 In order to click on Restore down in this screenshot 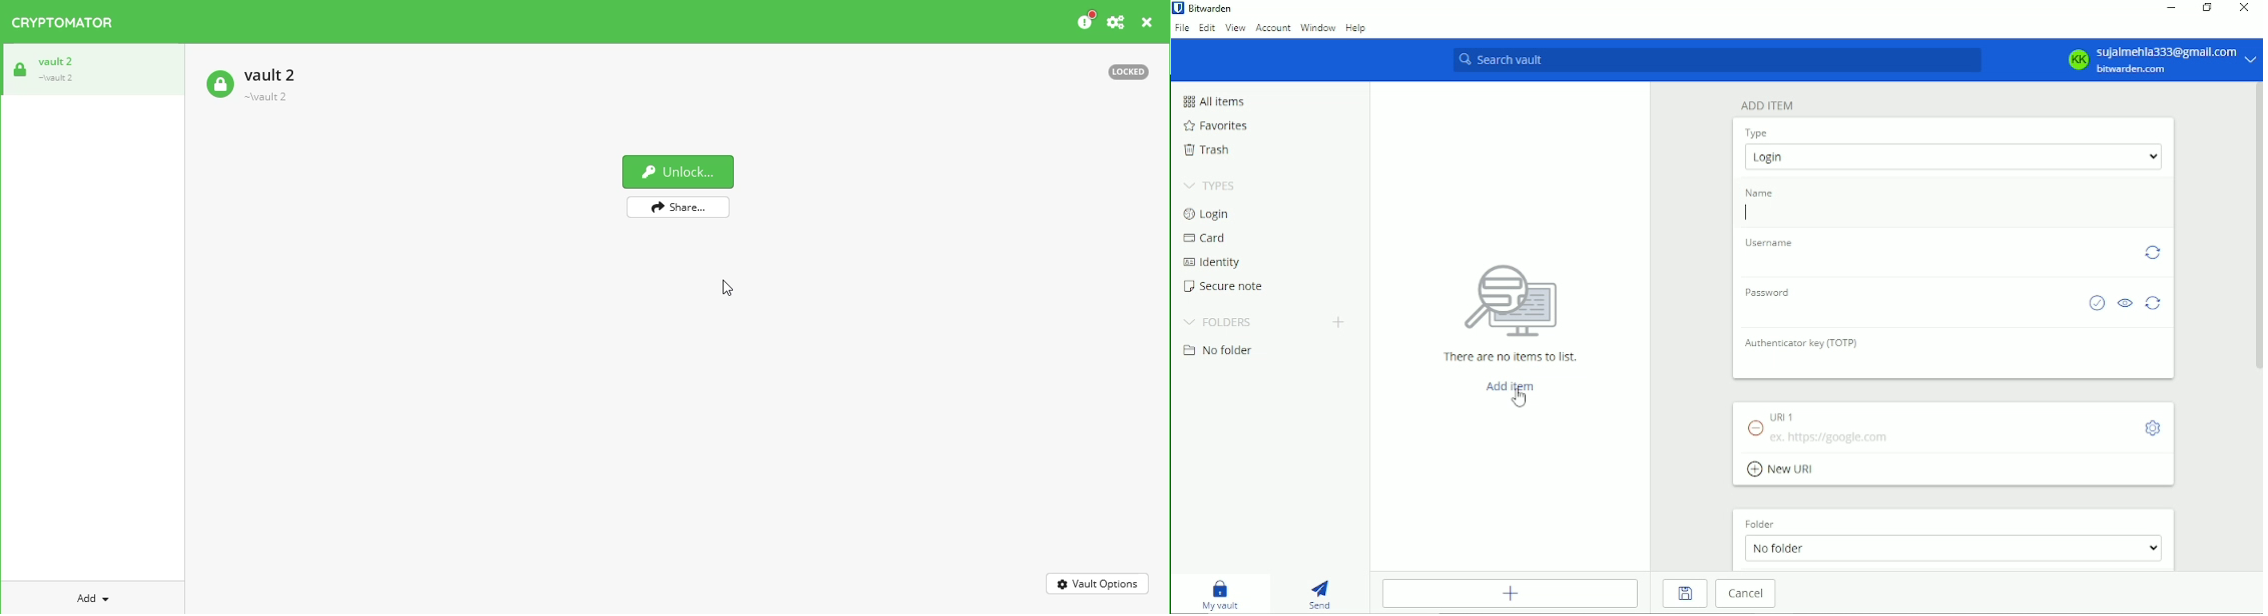, I will do `click(2208, 8)`.